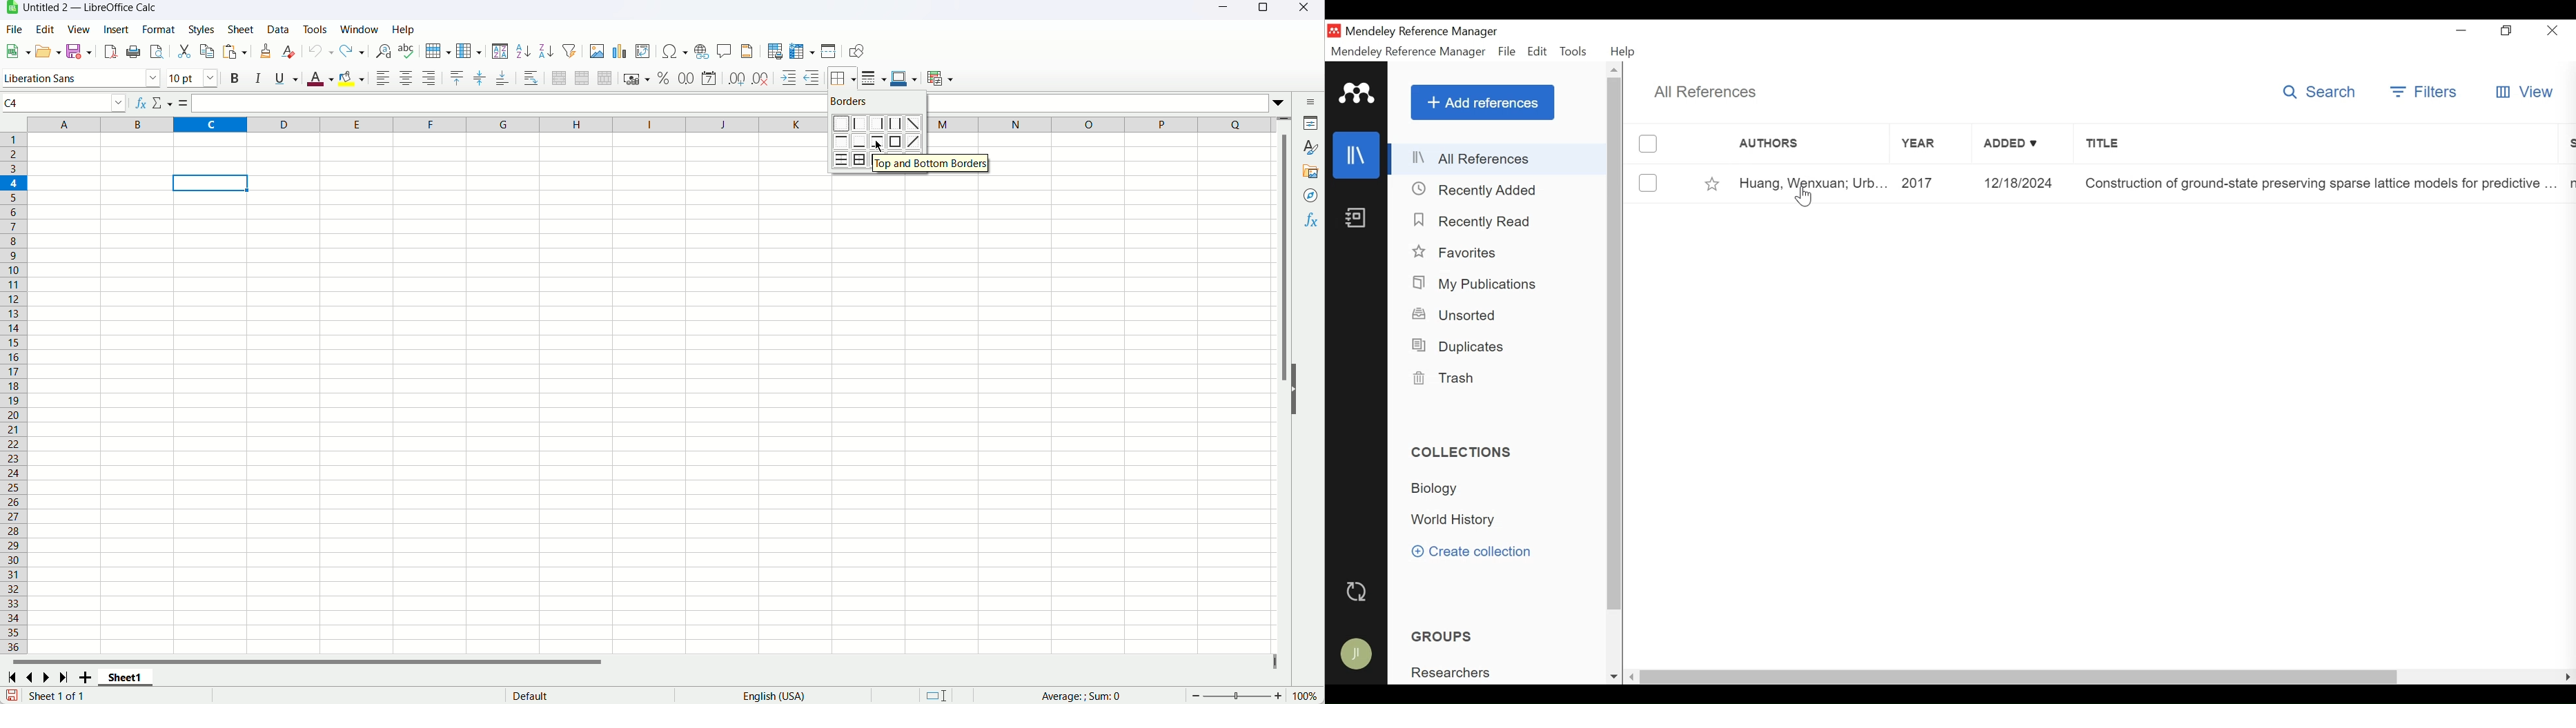  Describe the element at coordinates (1422, 32) in the screenshot. I see `Mendeley Reference Manager` at that location.